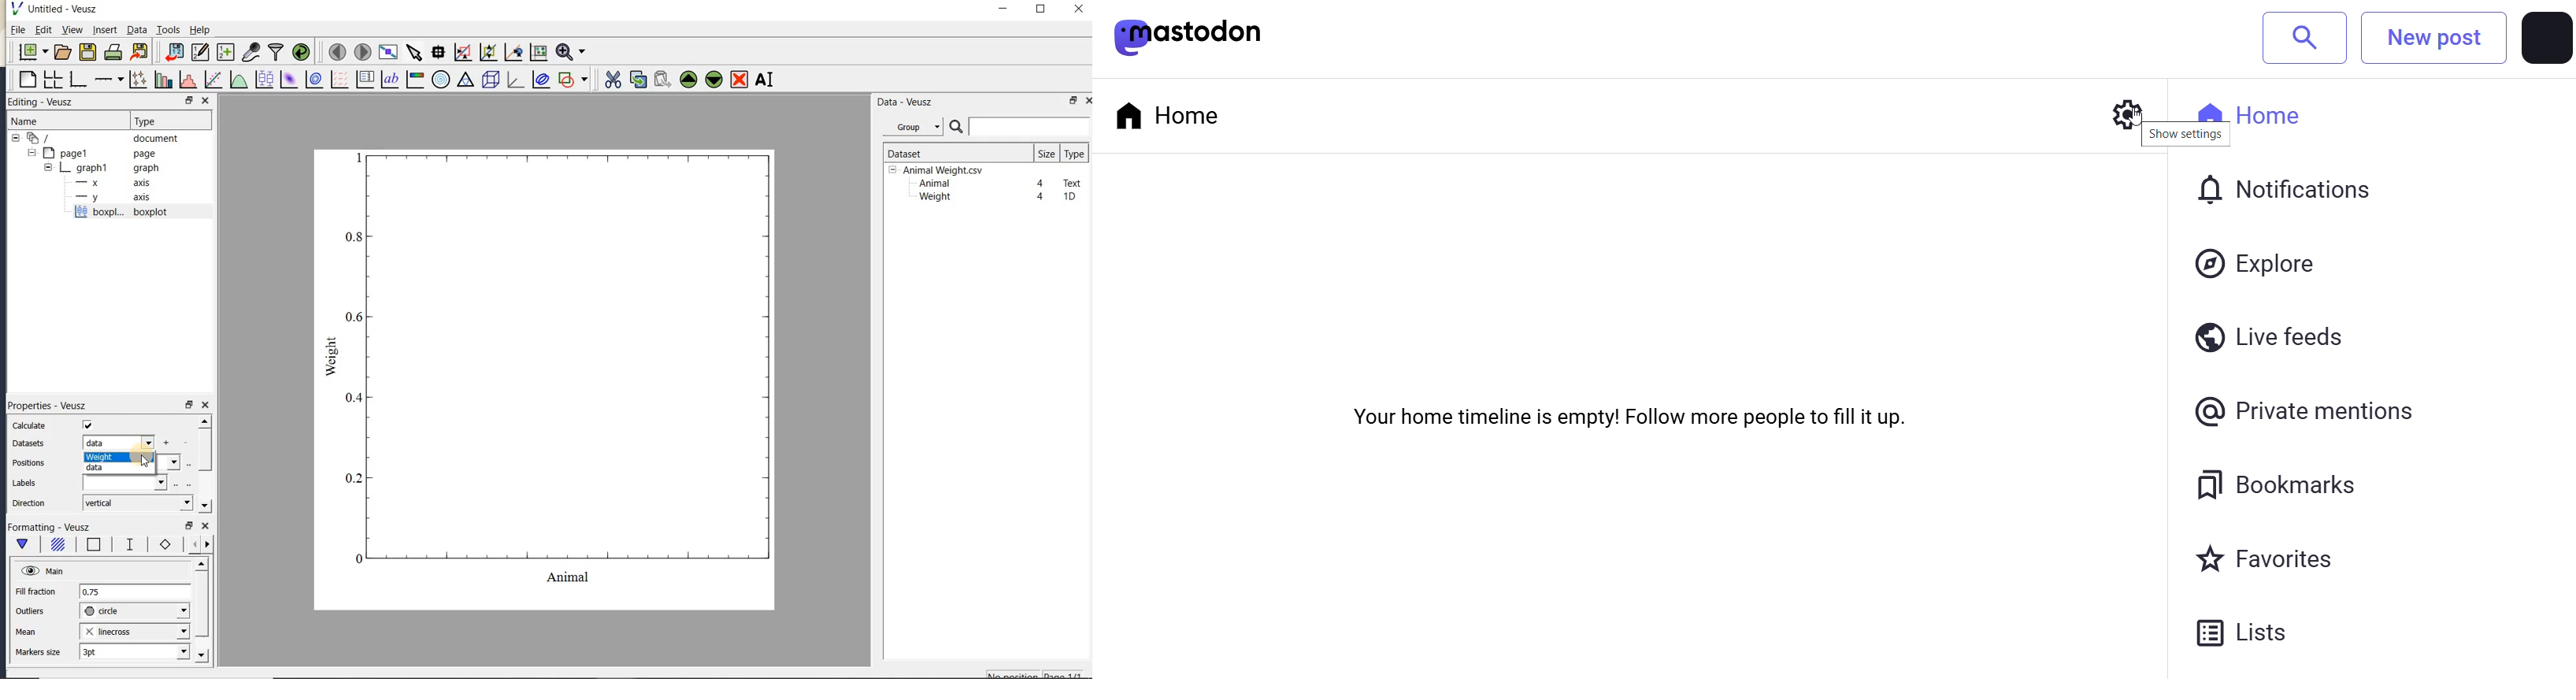  Describe the element at coordinates (2257, 633) in the screenshot. I see `Lists` at that location.